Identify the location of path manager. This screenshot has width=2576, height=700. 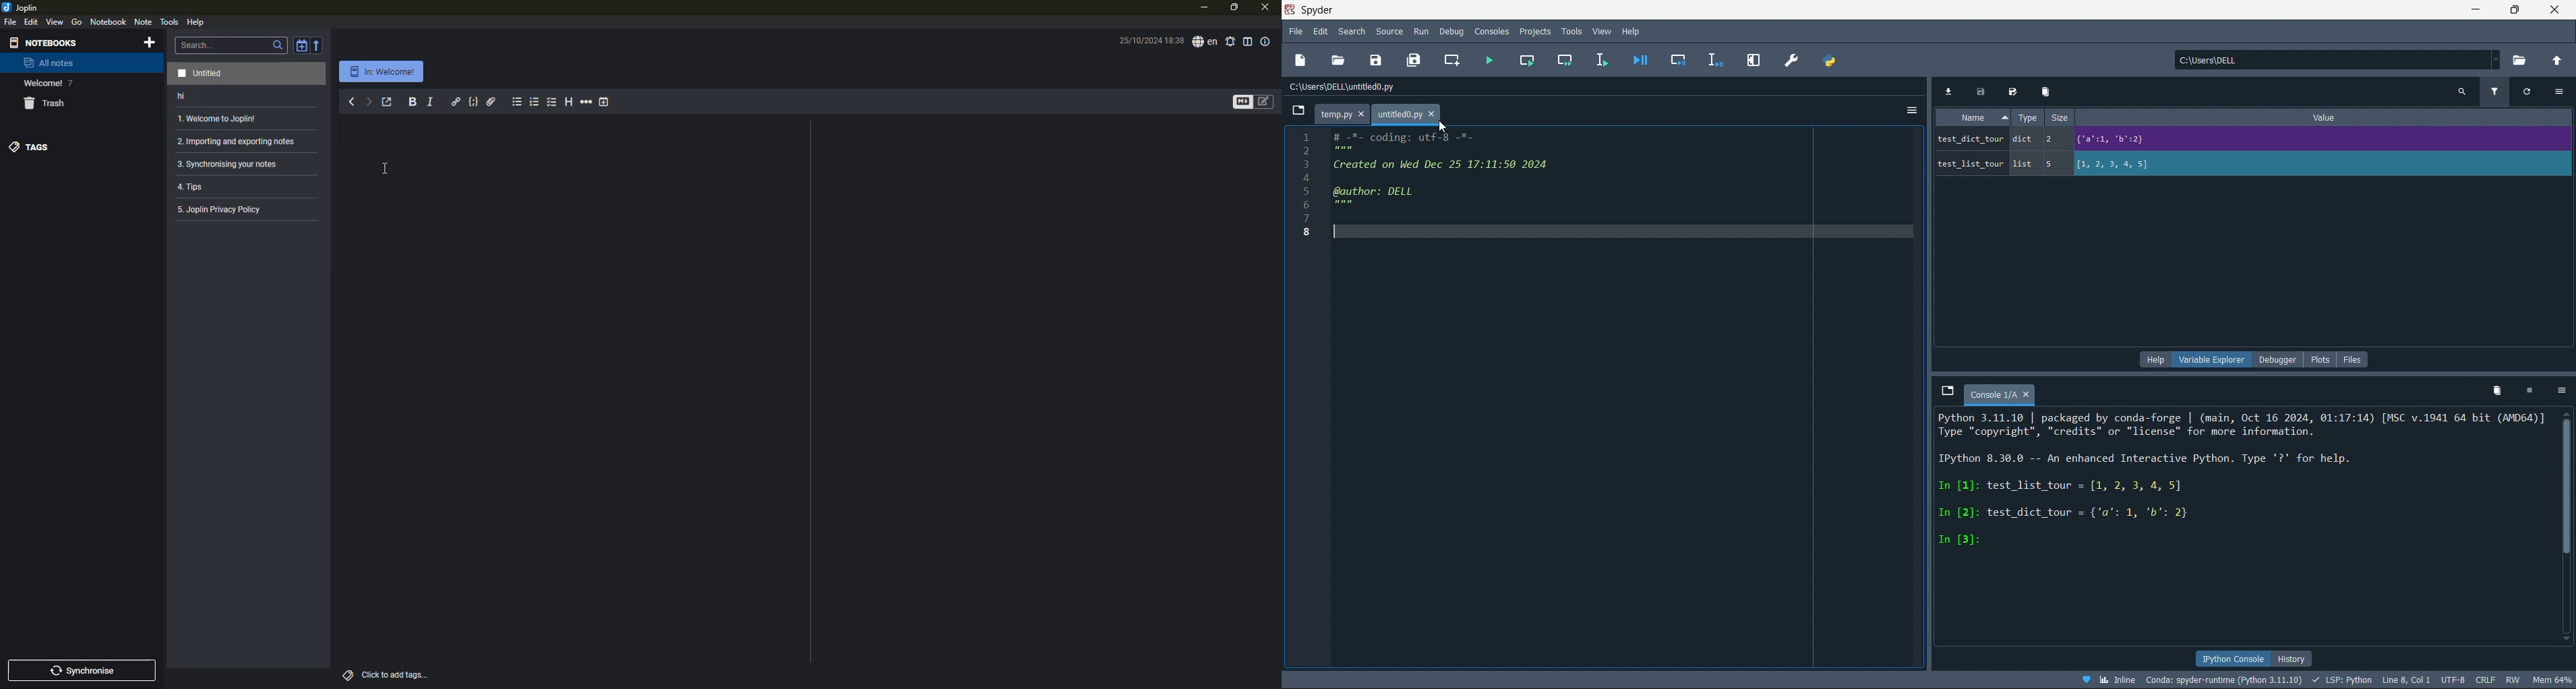
(1834, 60).